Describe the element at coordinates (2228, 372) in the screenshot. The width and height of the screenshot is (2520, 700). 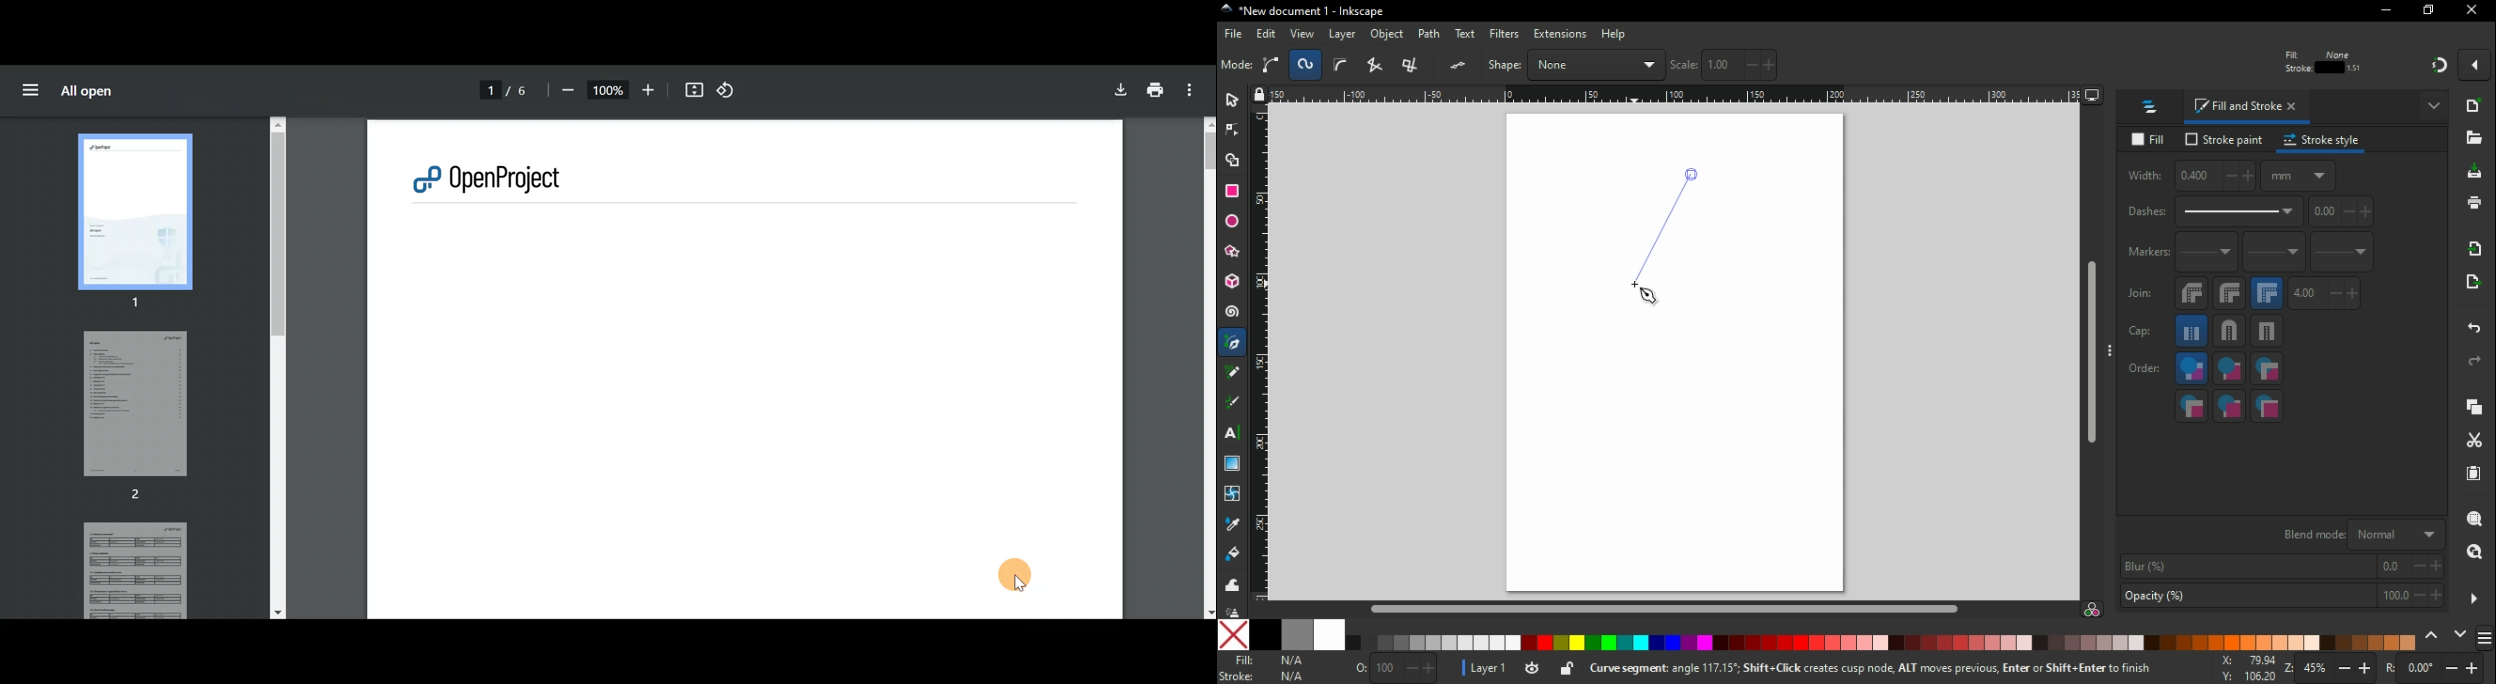
I see `stroke, fill, markers` at that location.